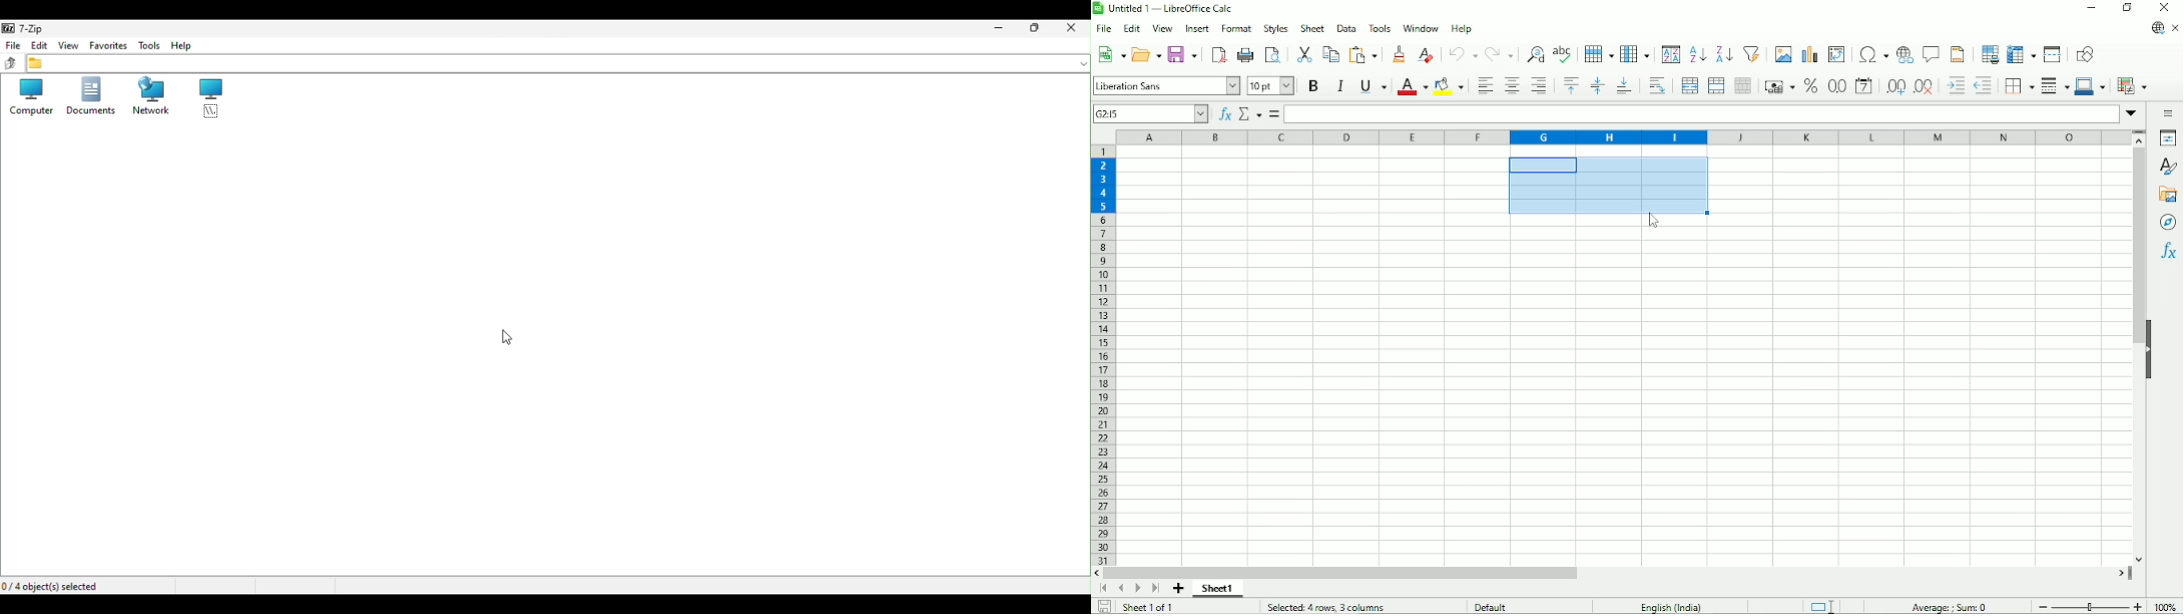 The image size is (2184, 616). Describe the element at coordinates (1597, 86) in the screenshot. I see `Center vertically` at that location.